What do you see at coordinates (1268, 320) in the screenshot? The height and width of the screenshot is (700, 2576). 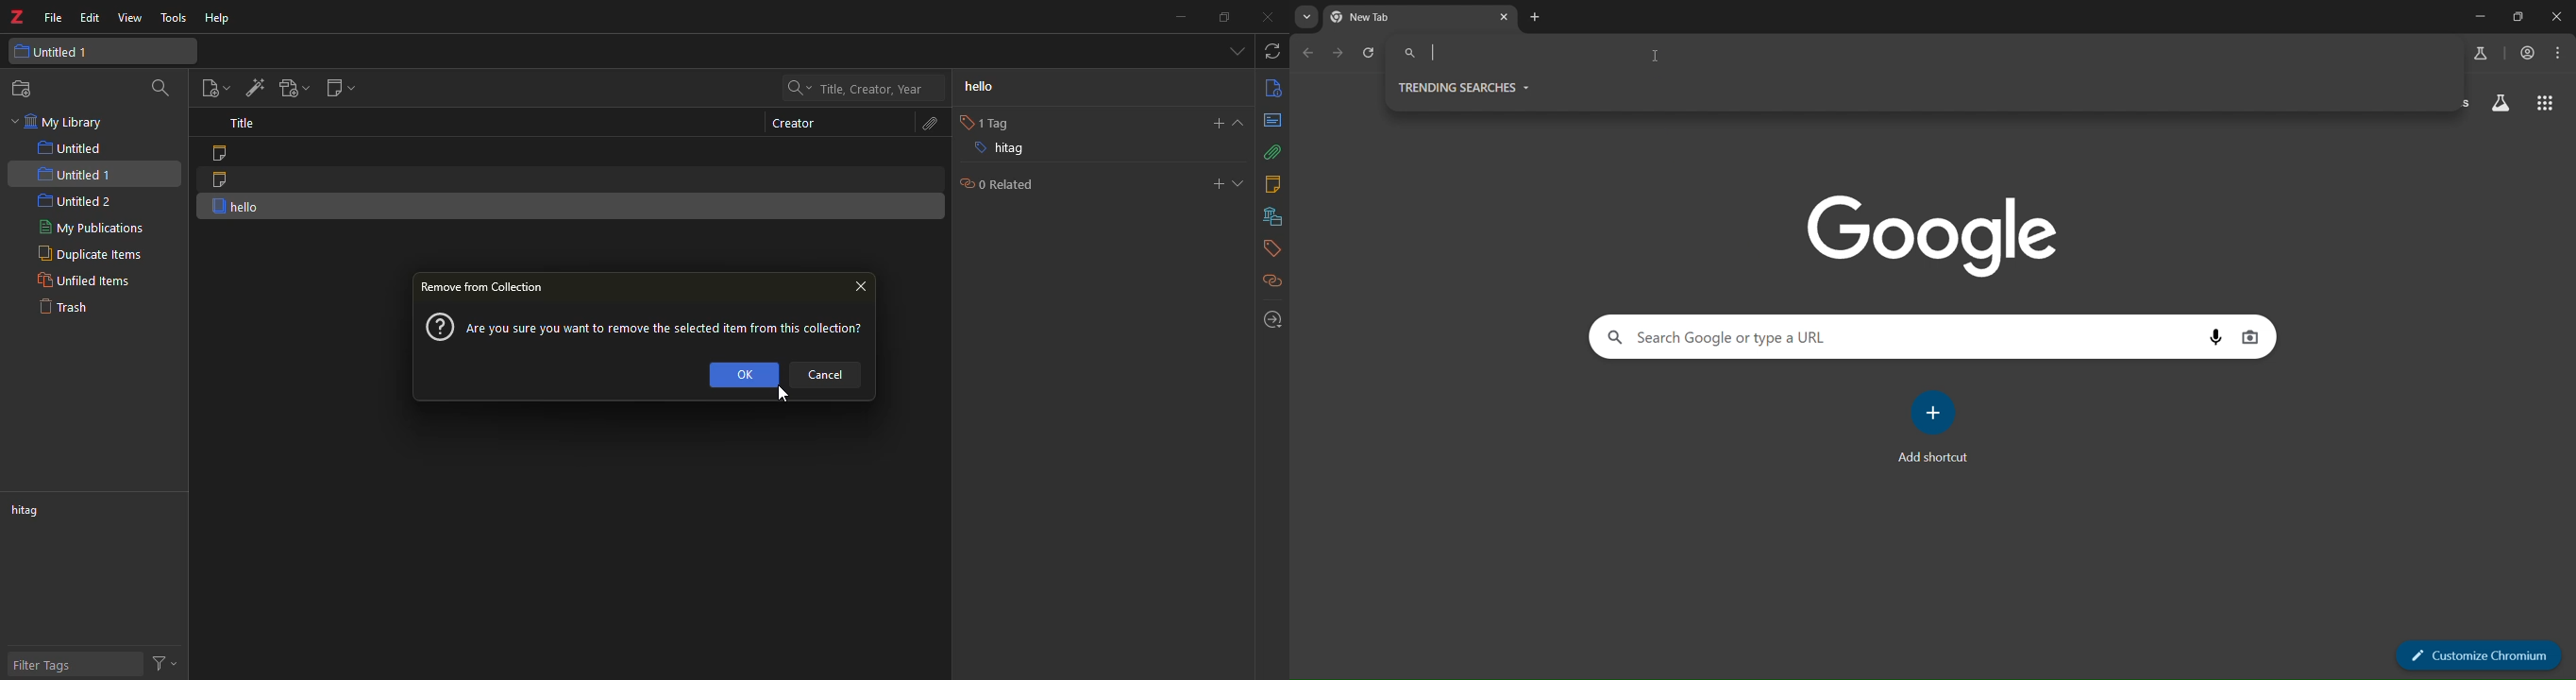 I see `locate` at bounding box center [1268, 320].